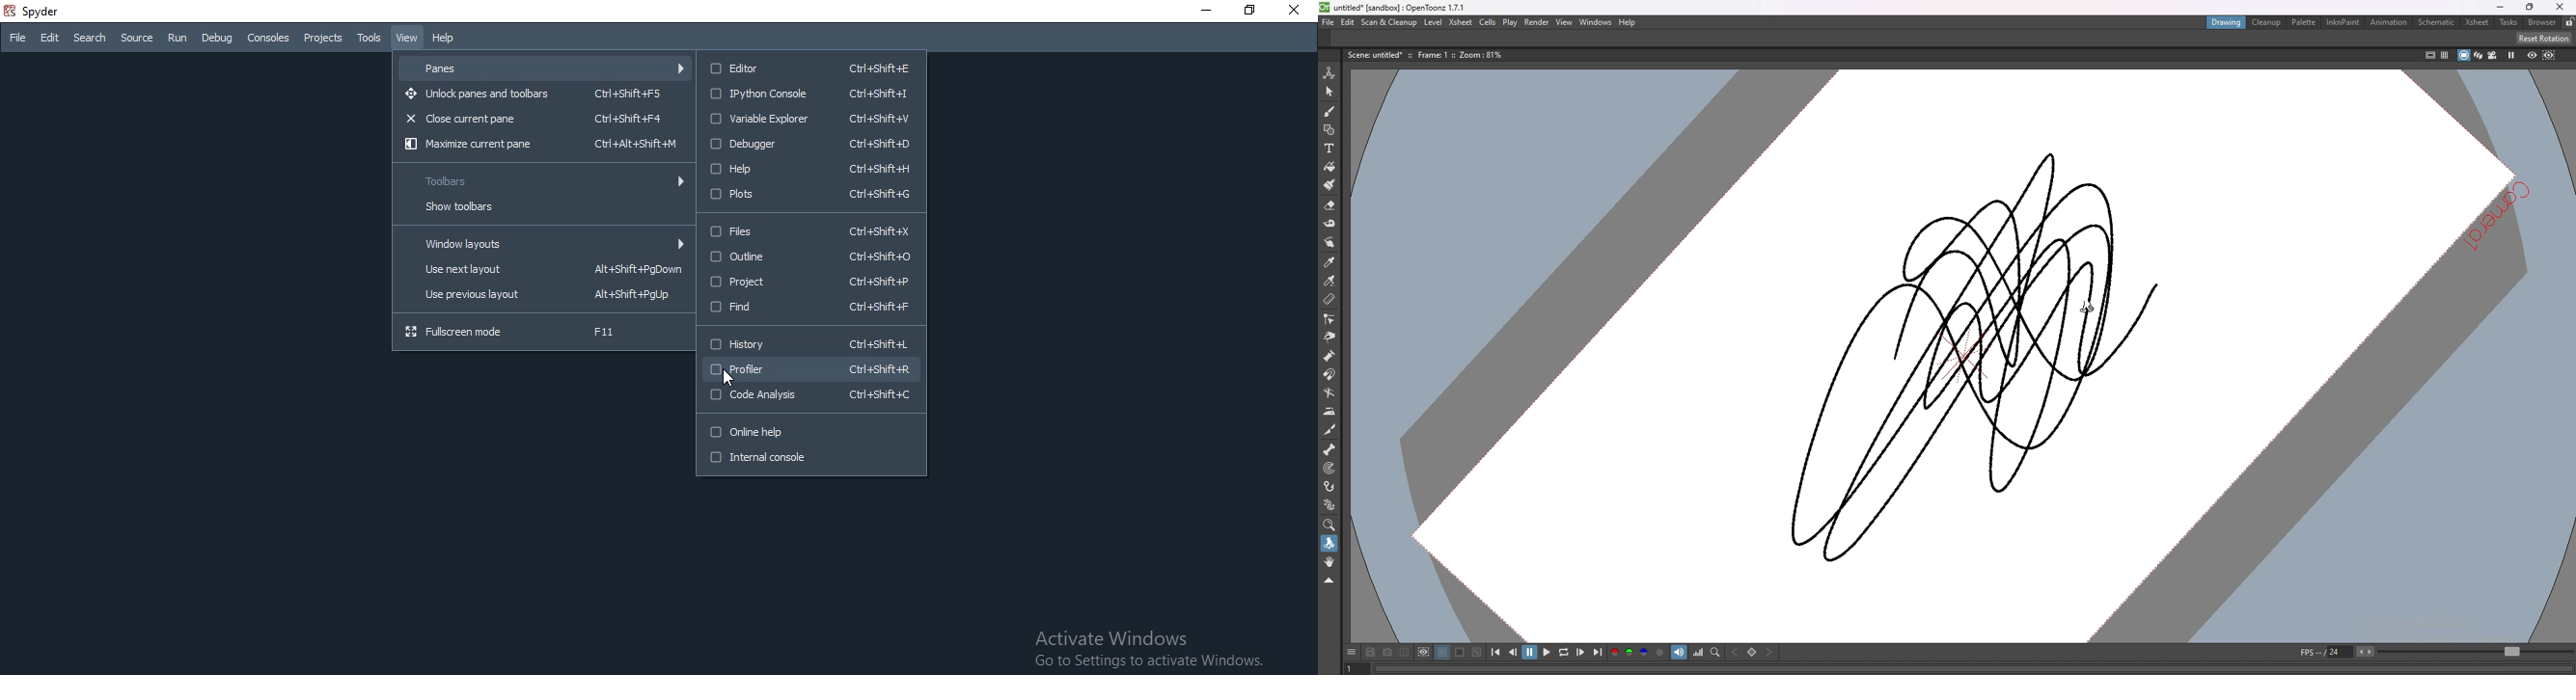 This screenshot has height=700, width=2576. What do you see at coordinates (811, 67) in the screenshot?
I see `editor` at bounding box center [811, 67].